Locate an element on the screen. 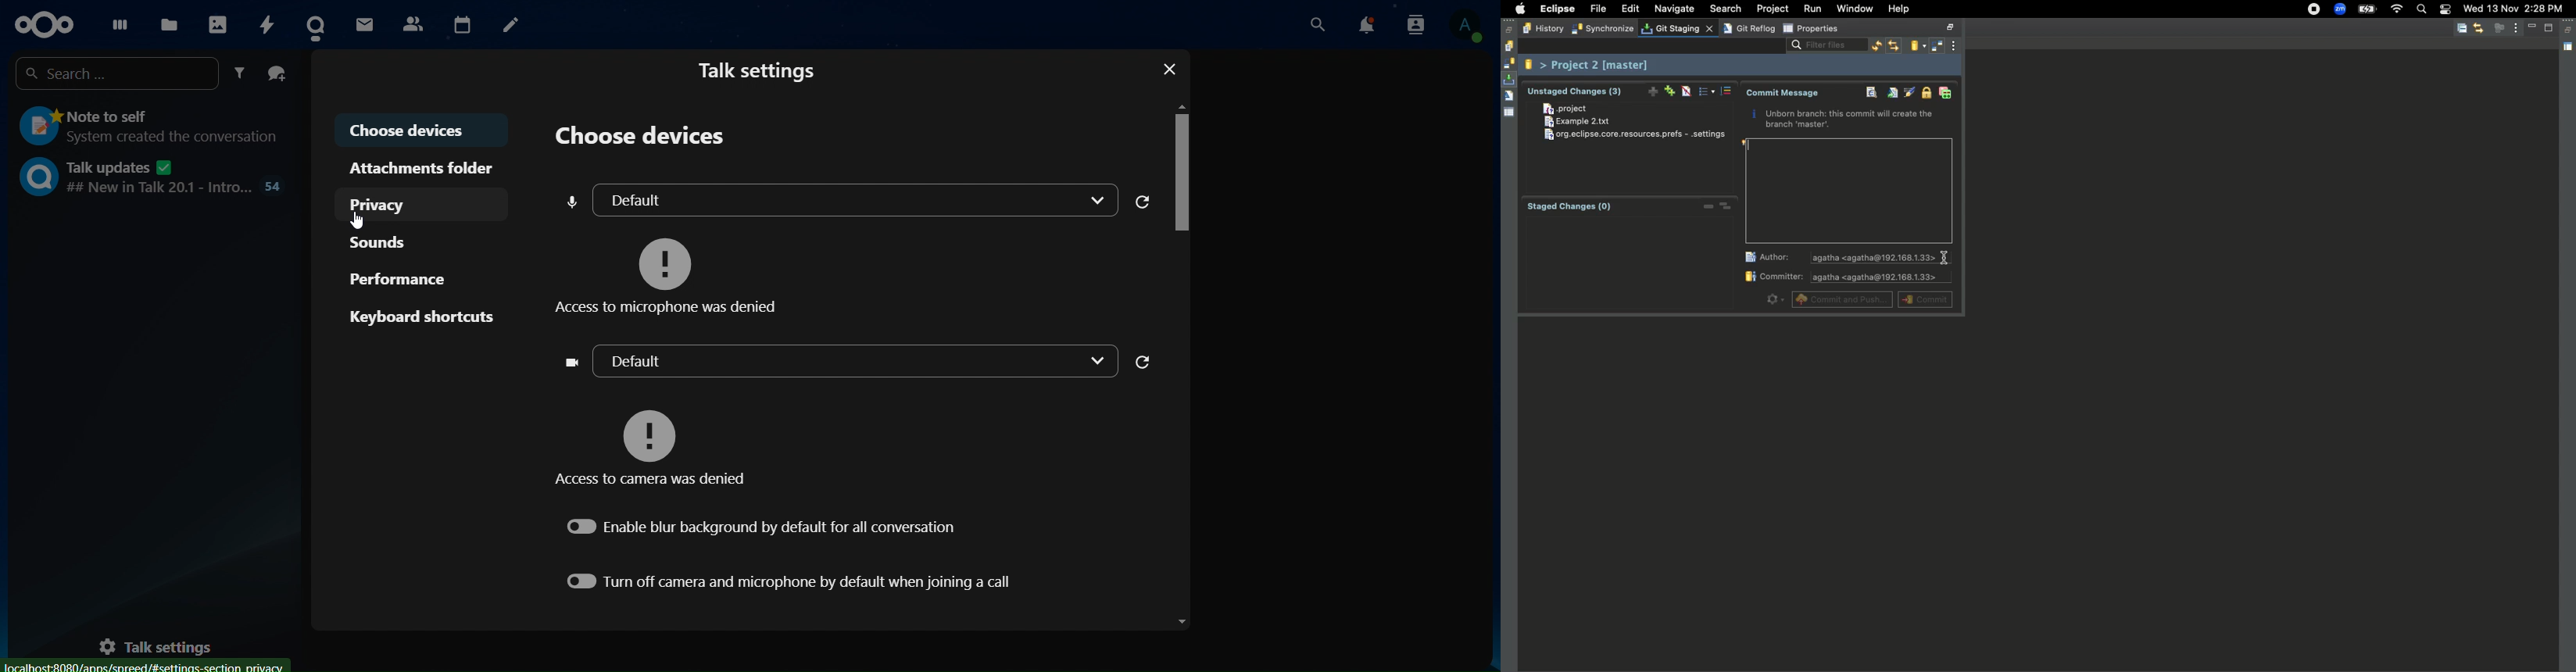  search is located at coordinates (1319, 24).